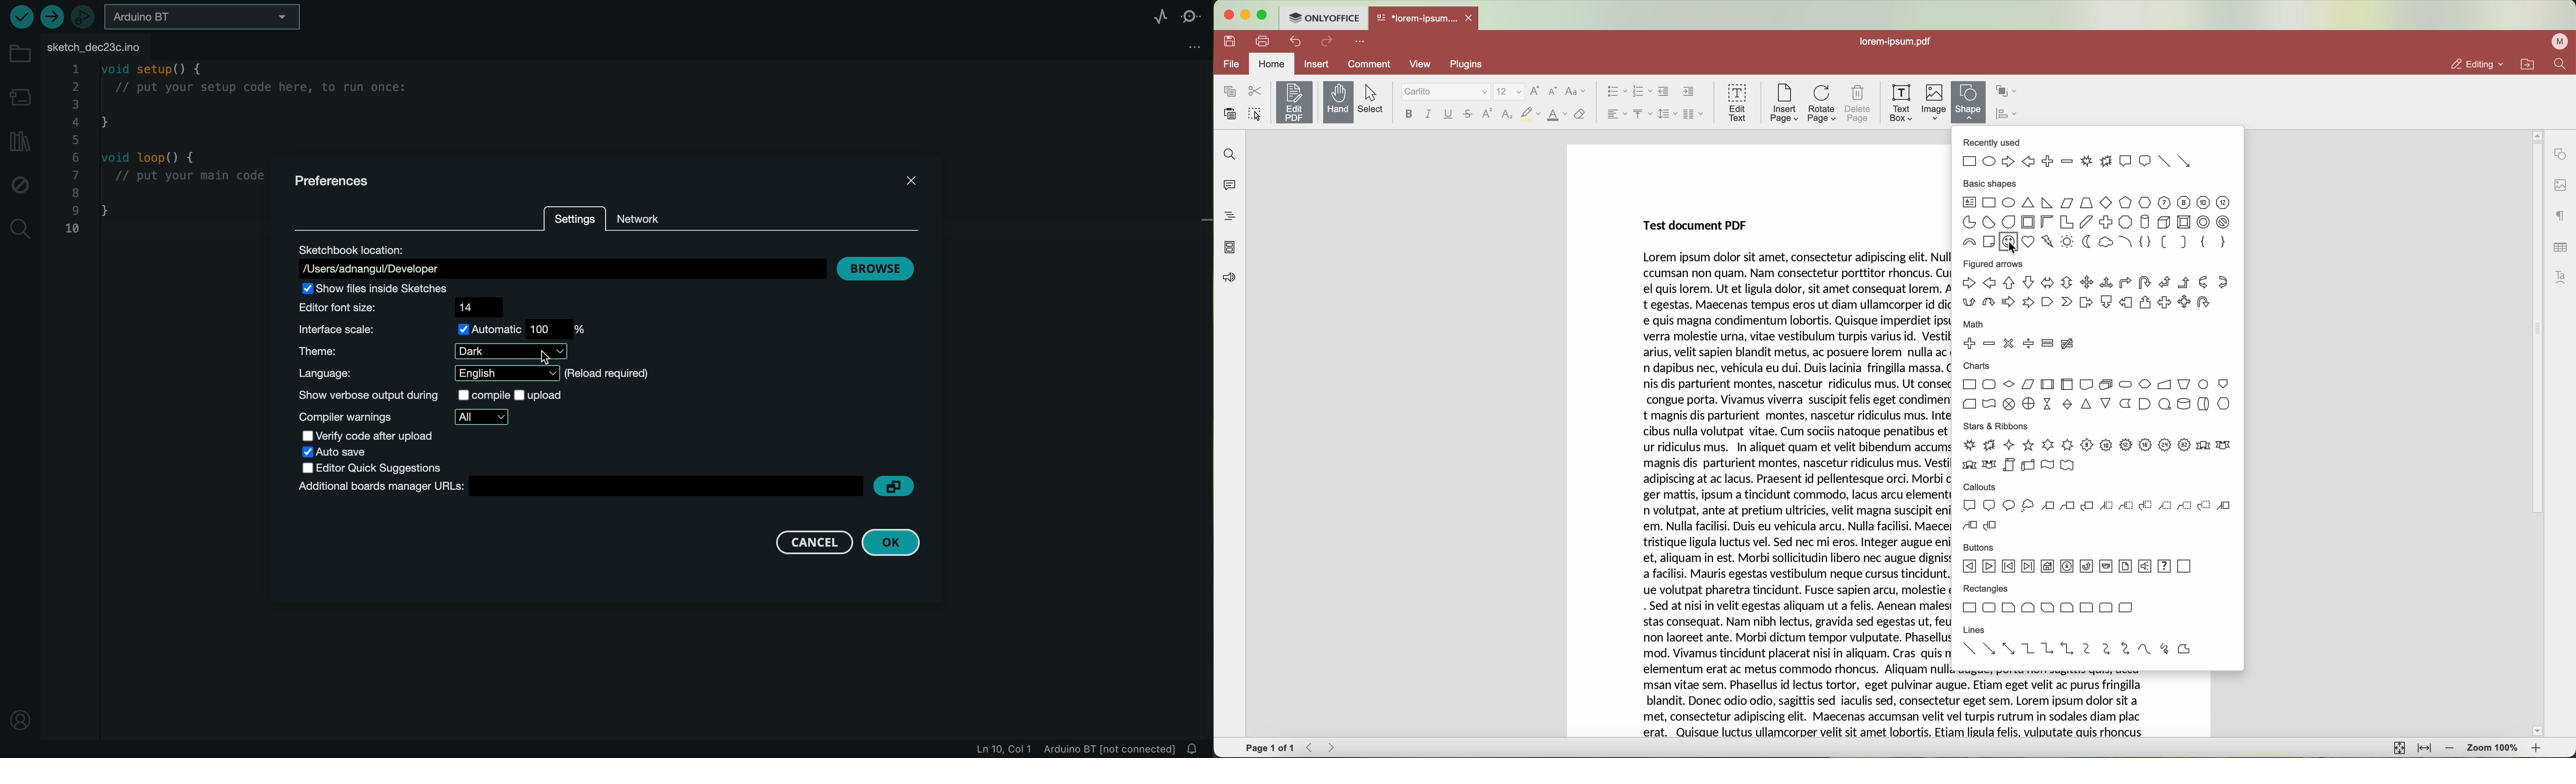  Describe the element at coordinates (1900, 42) in the screenshot. I see `lorem-ipsum.pdf` at that location.